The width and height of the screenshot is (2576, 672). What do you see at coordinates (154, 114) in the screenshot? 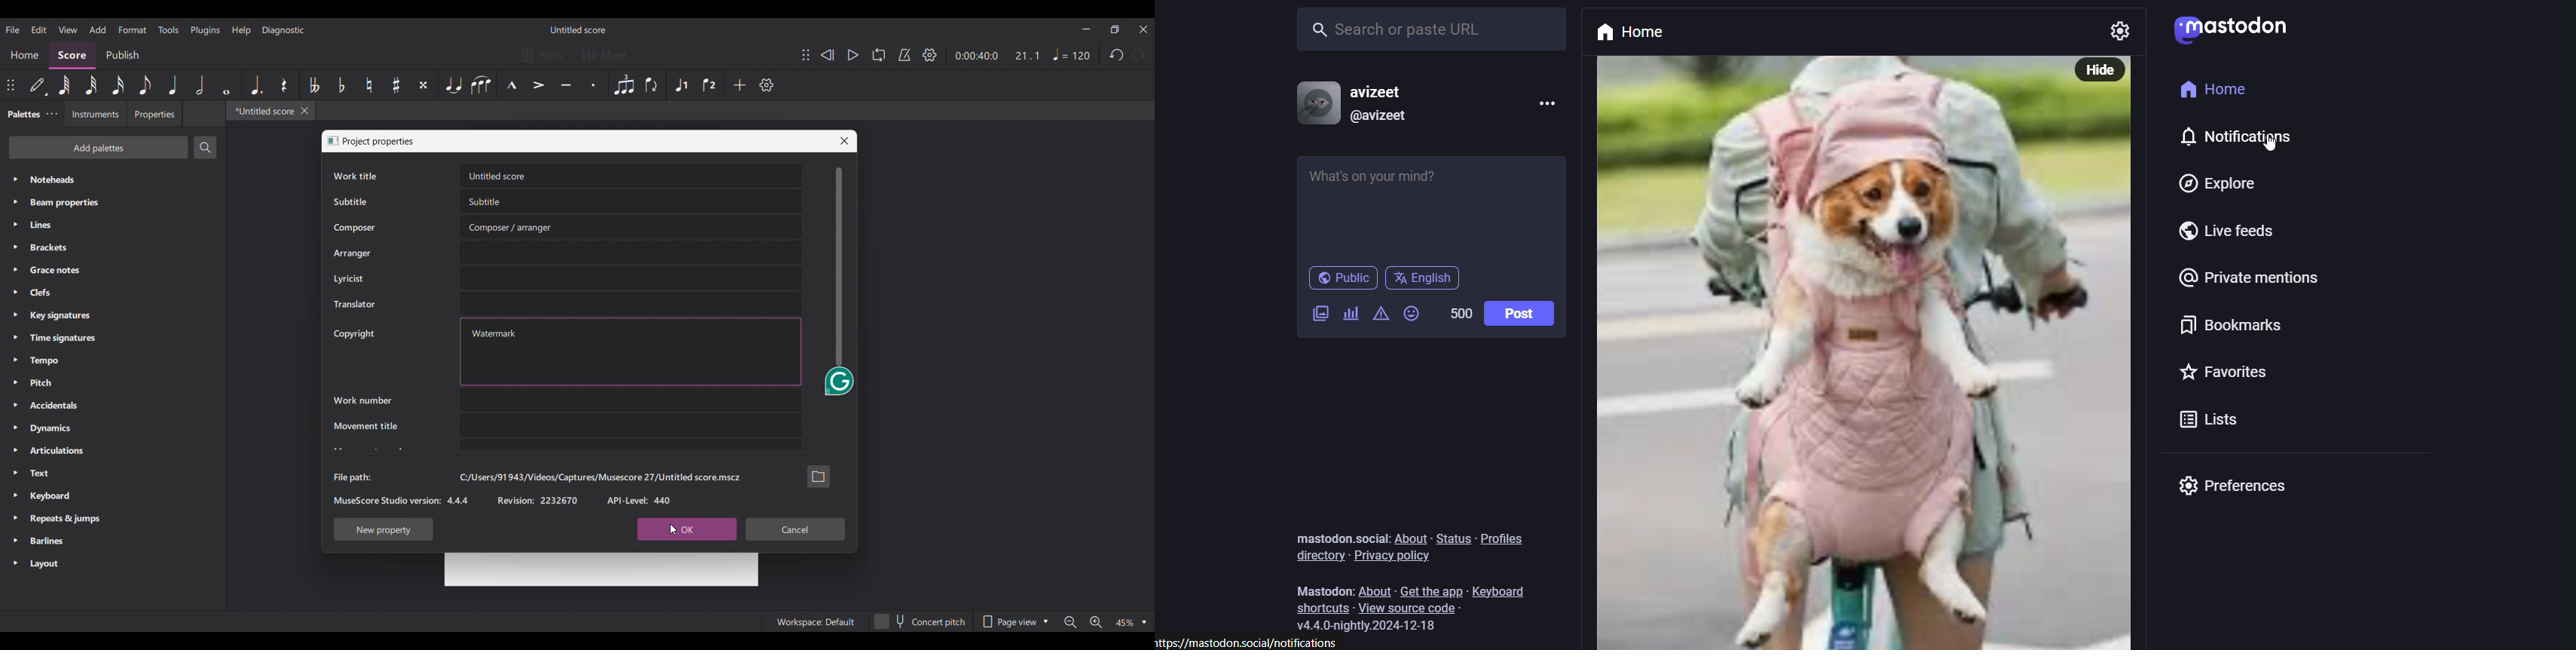
I see `Properties` at bounding box center [154, 114].